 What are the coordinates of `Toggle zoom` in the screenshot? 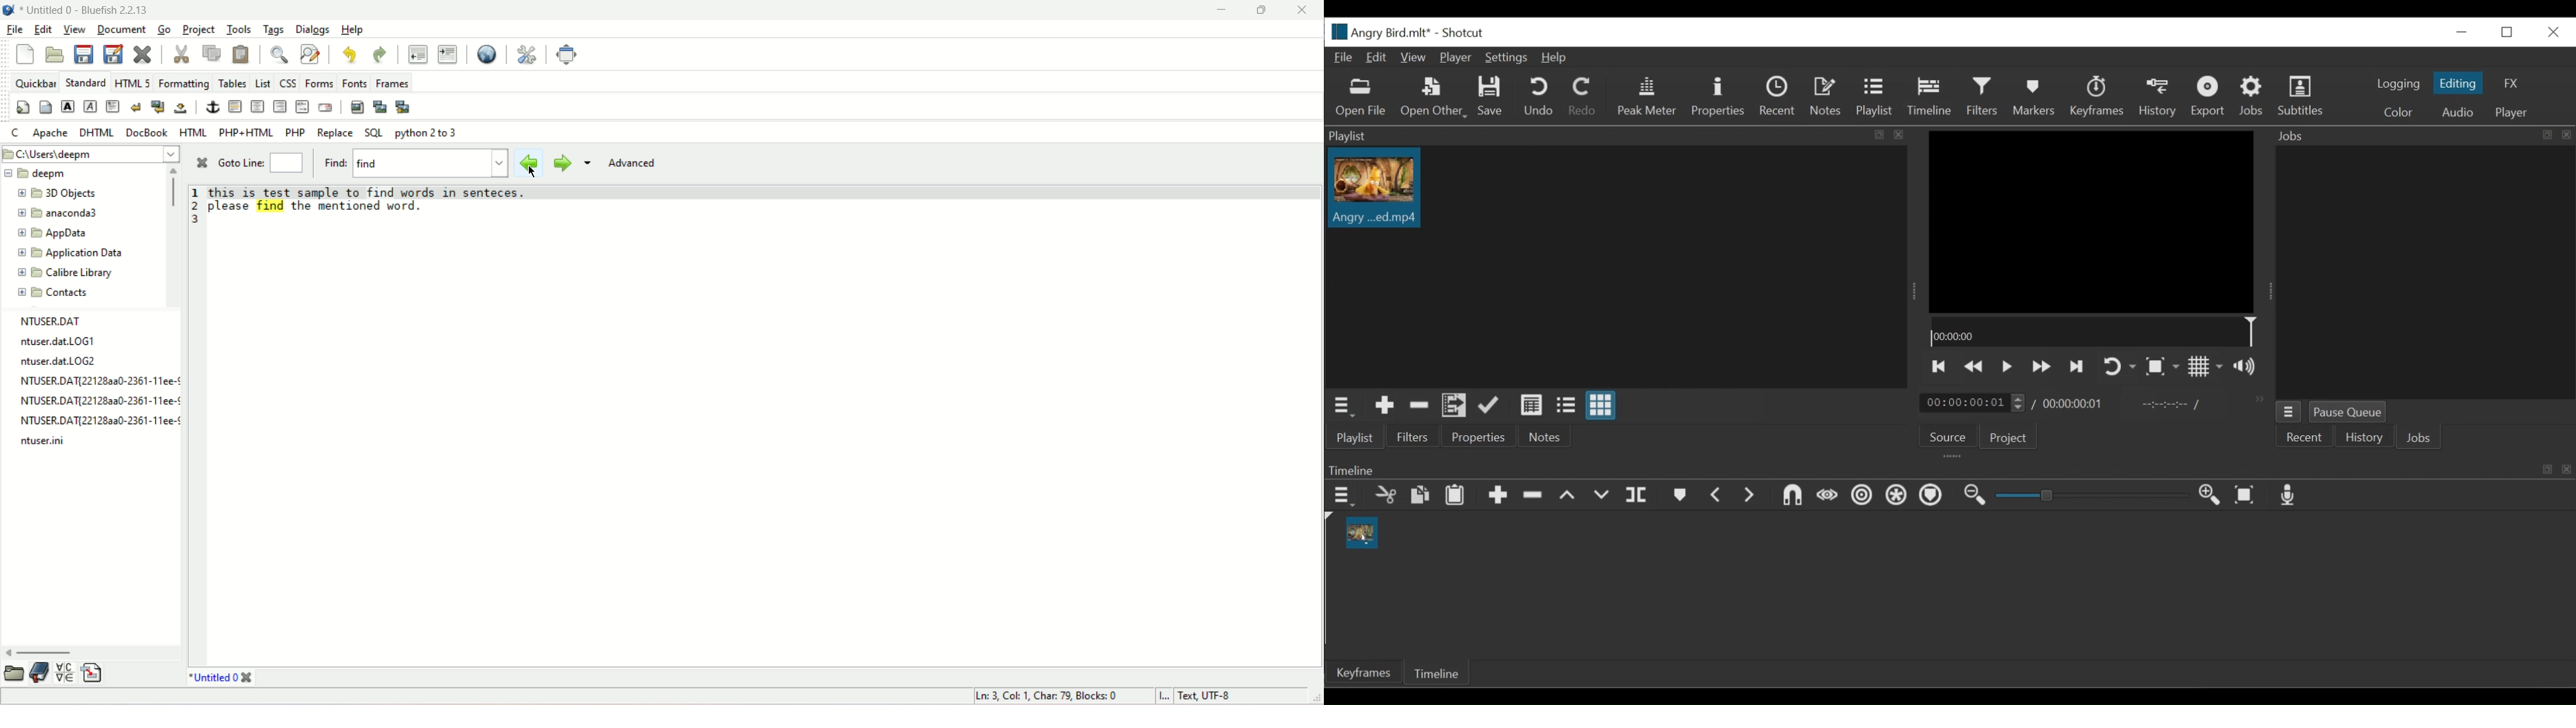 It's located at (2163, 366).